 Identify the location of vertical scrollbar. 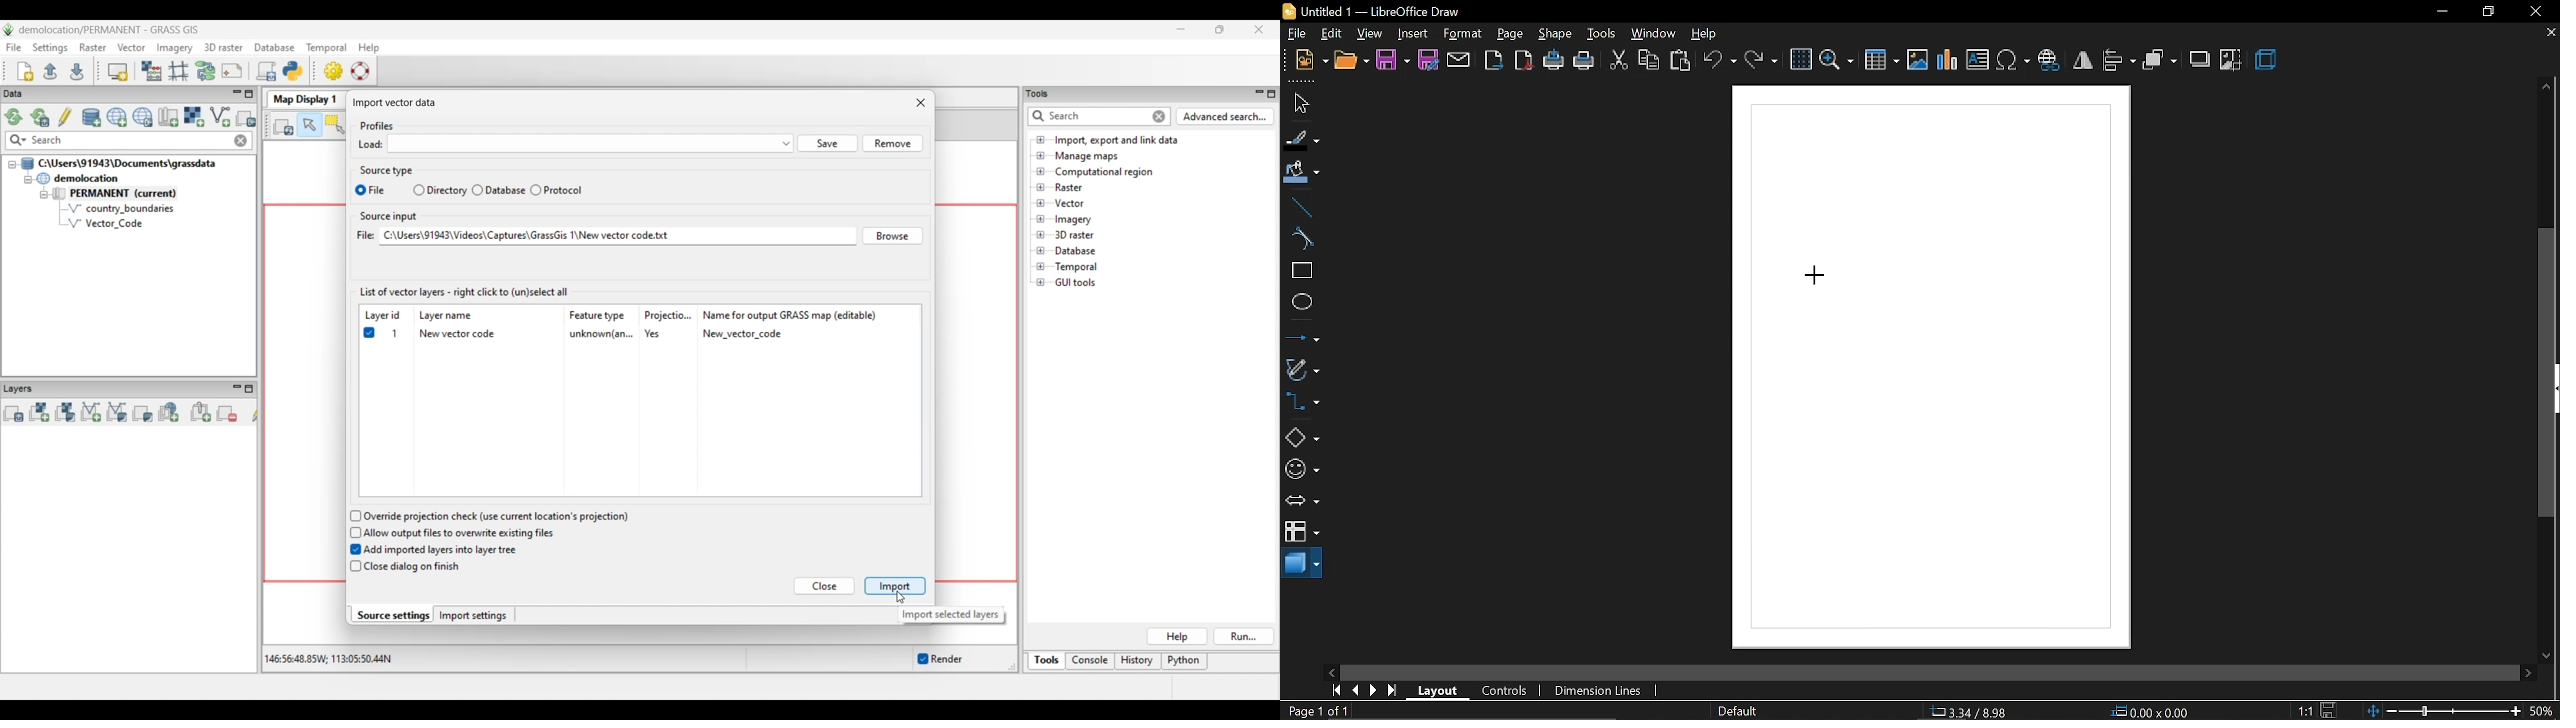
(2549, 373).